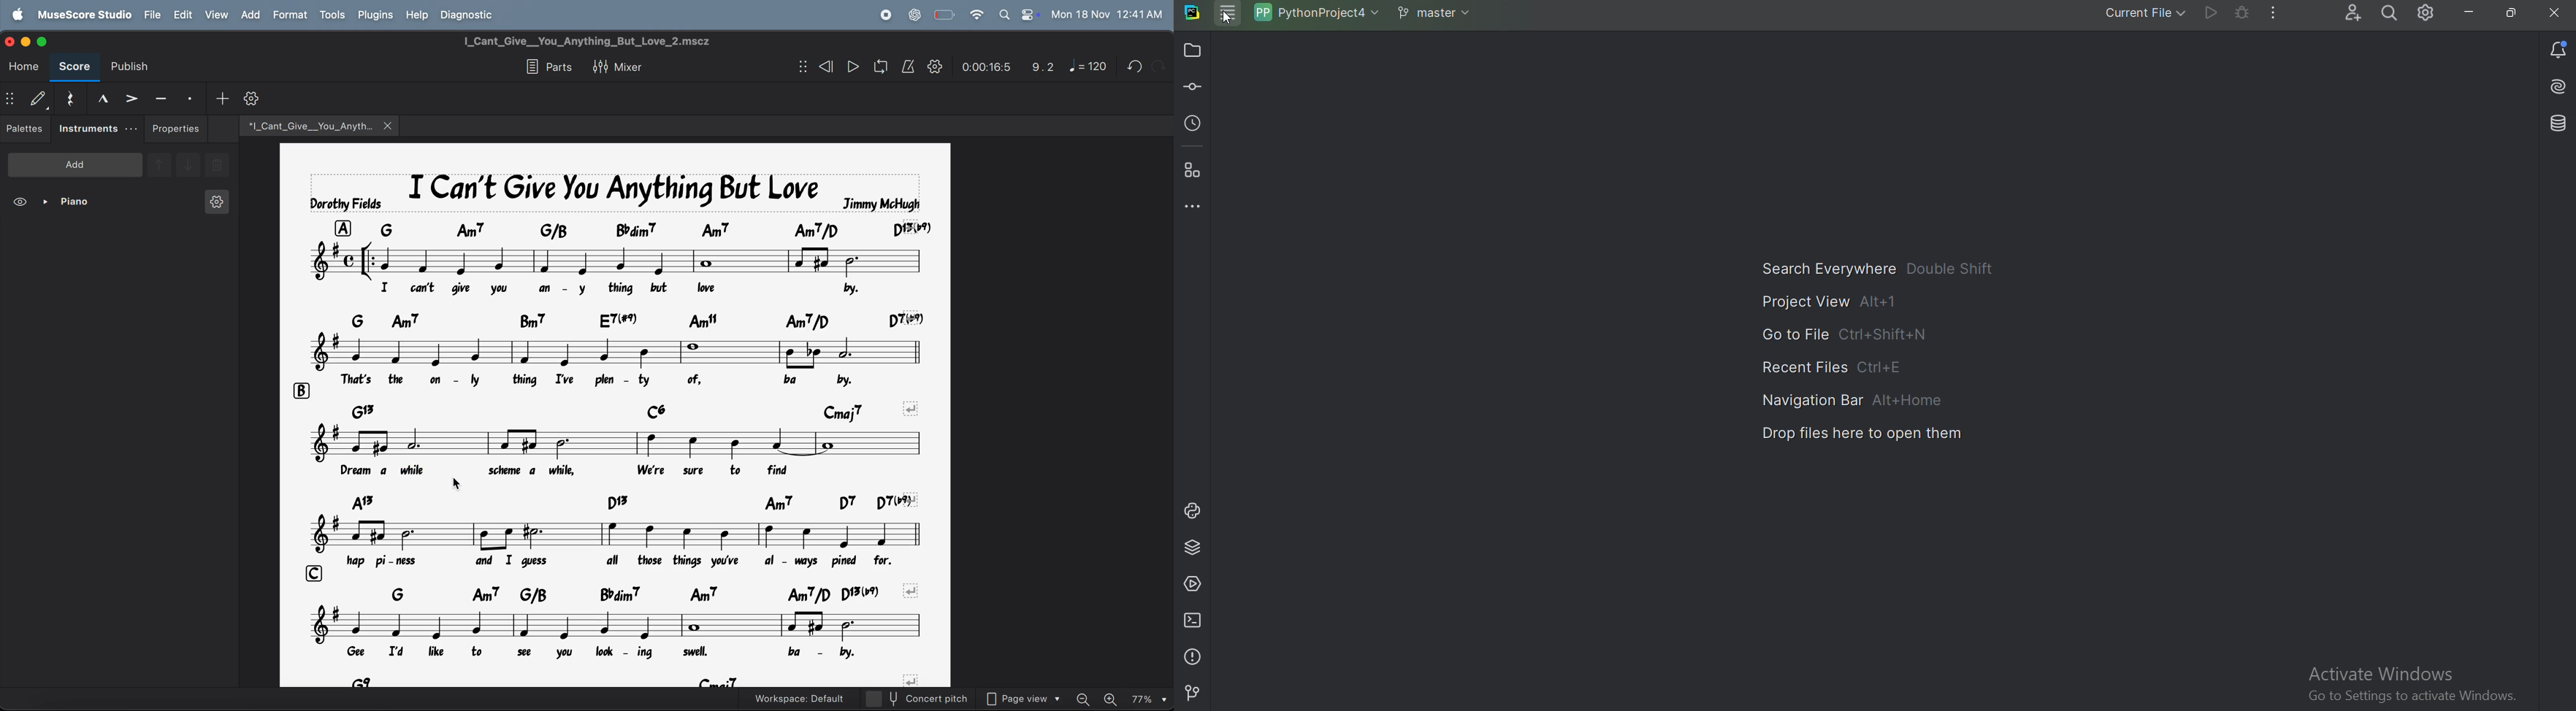 The height and width of the screenshot is (728, 2576). What do you see at coordinates (880, 66) in the screenshot?
I see `playback loop` at bounding box center [880, 66].